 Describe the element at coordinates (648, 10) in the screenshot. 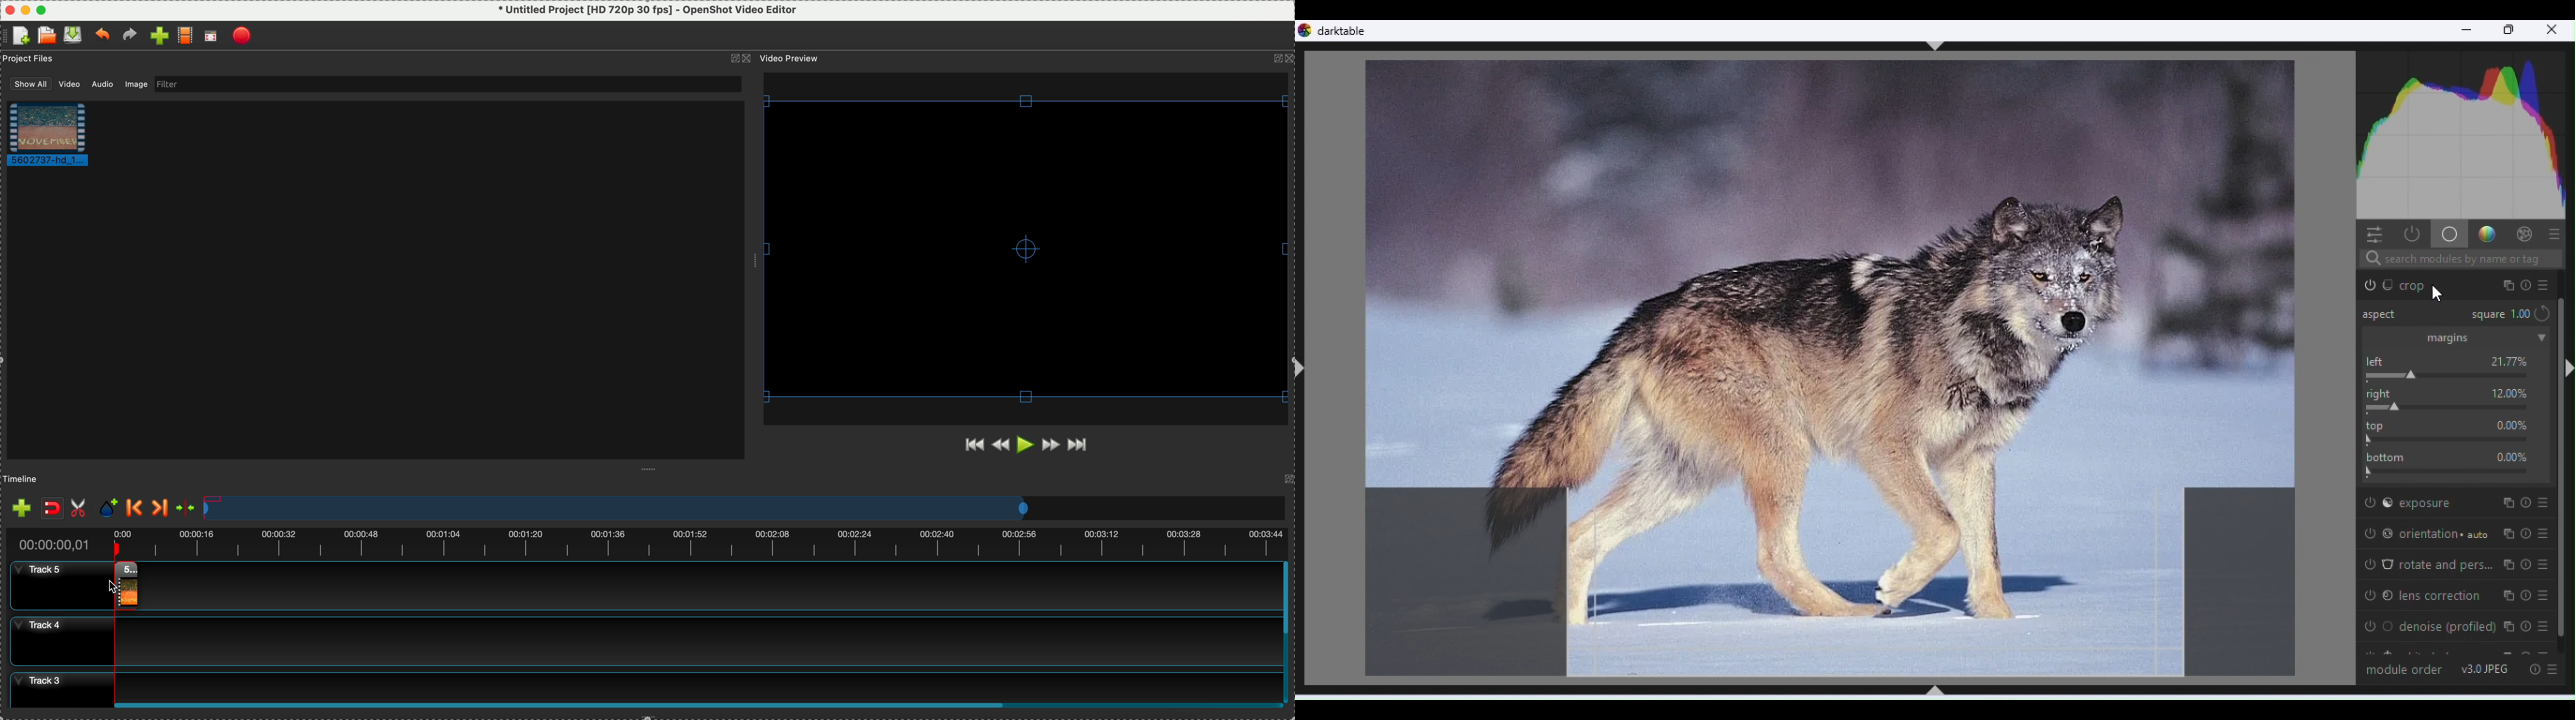

I see `* Untitled Project [HD 720p 30 fps] - OpenShot Video Editor` at that location.